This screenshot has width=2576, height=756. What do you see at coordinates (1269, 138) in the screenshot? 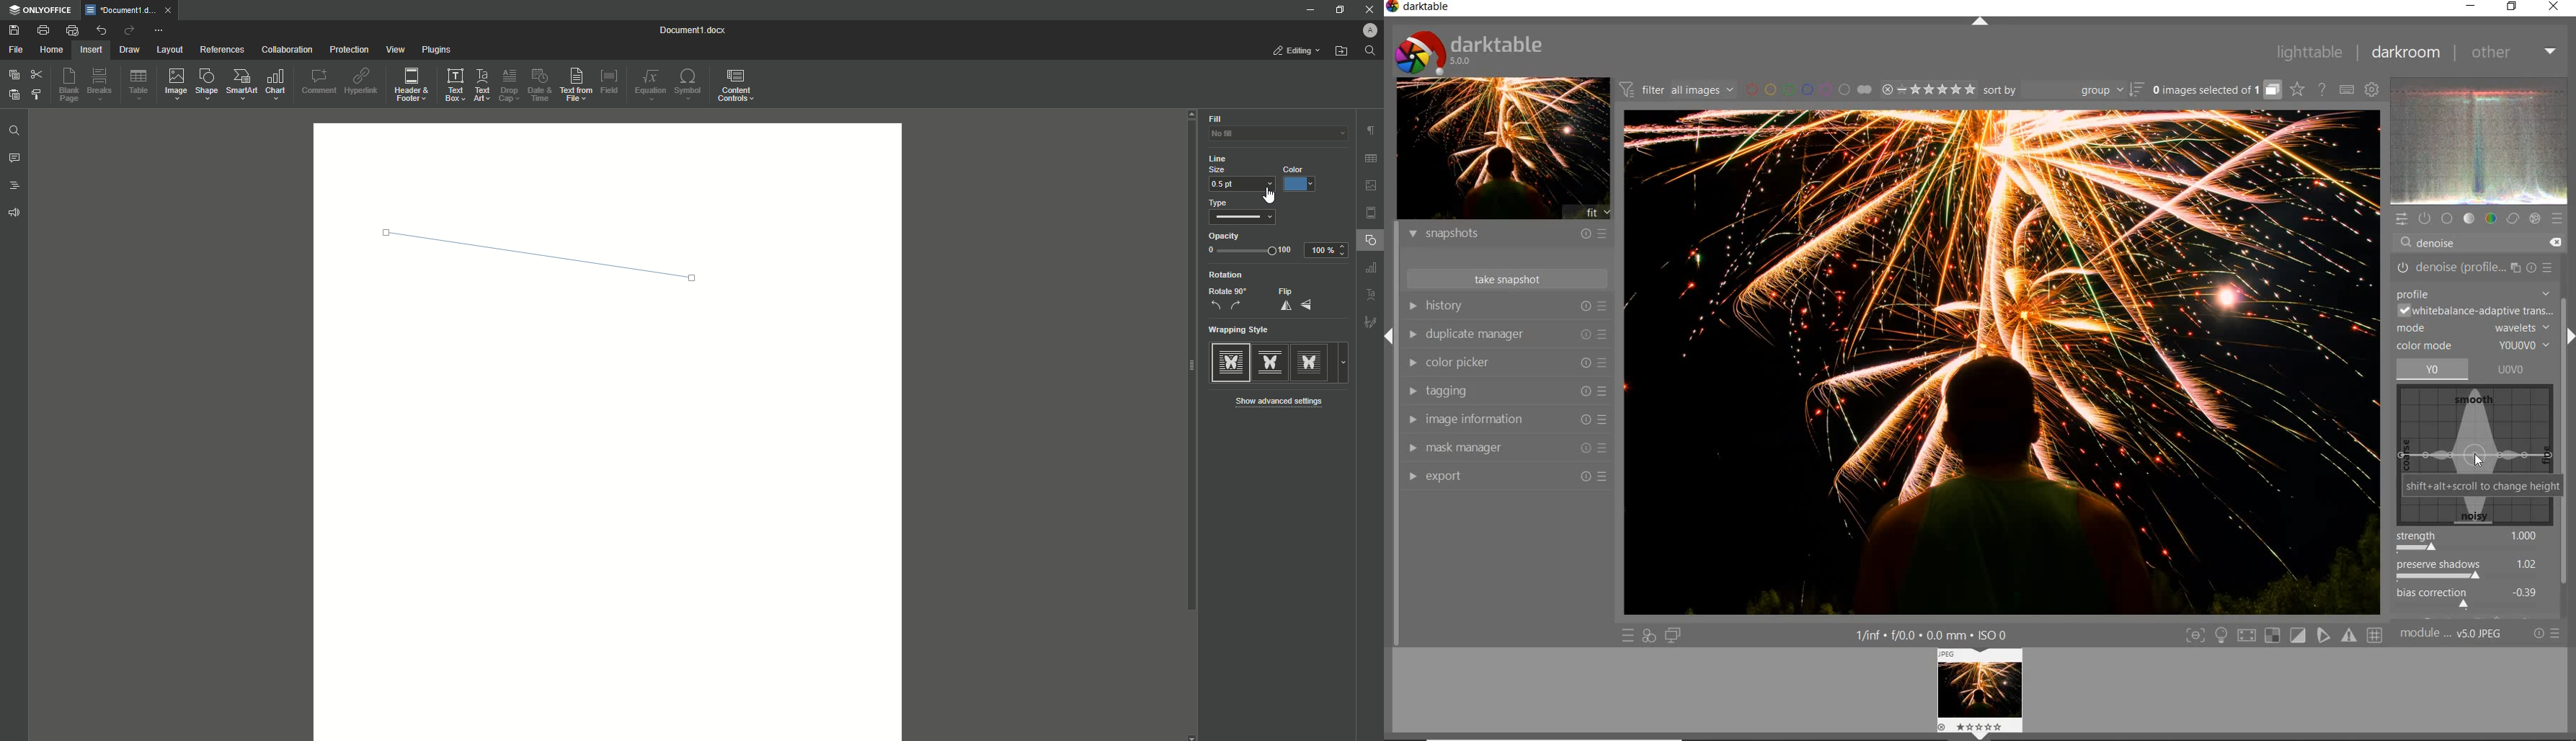
I see `No Fill` at bounding box center [1269, 138].